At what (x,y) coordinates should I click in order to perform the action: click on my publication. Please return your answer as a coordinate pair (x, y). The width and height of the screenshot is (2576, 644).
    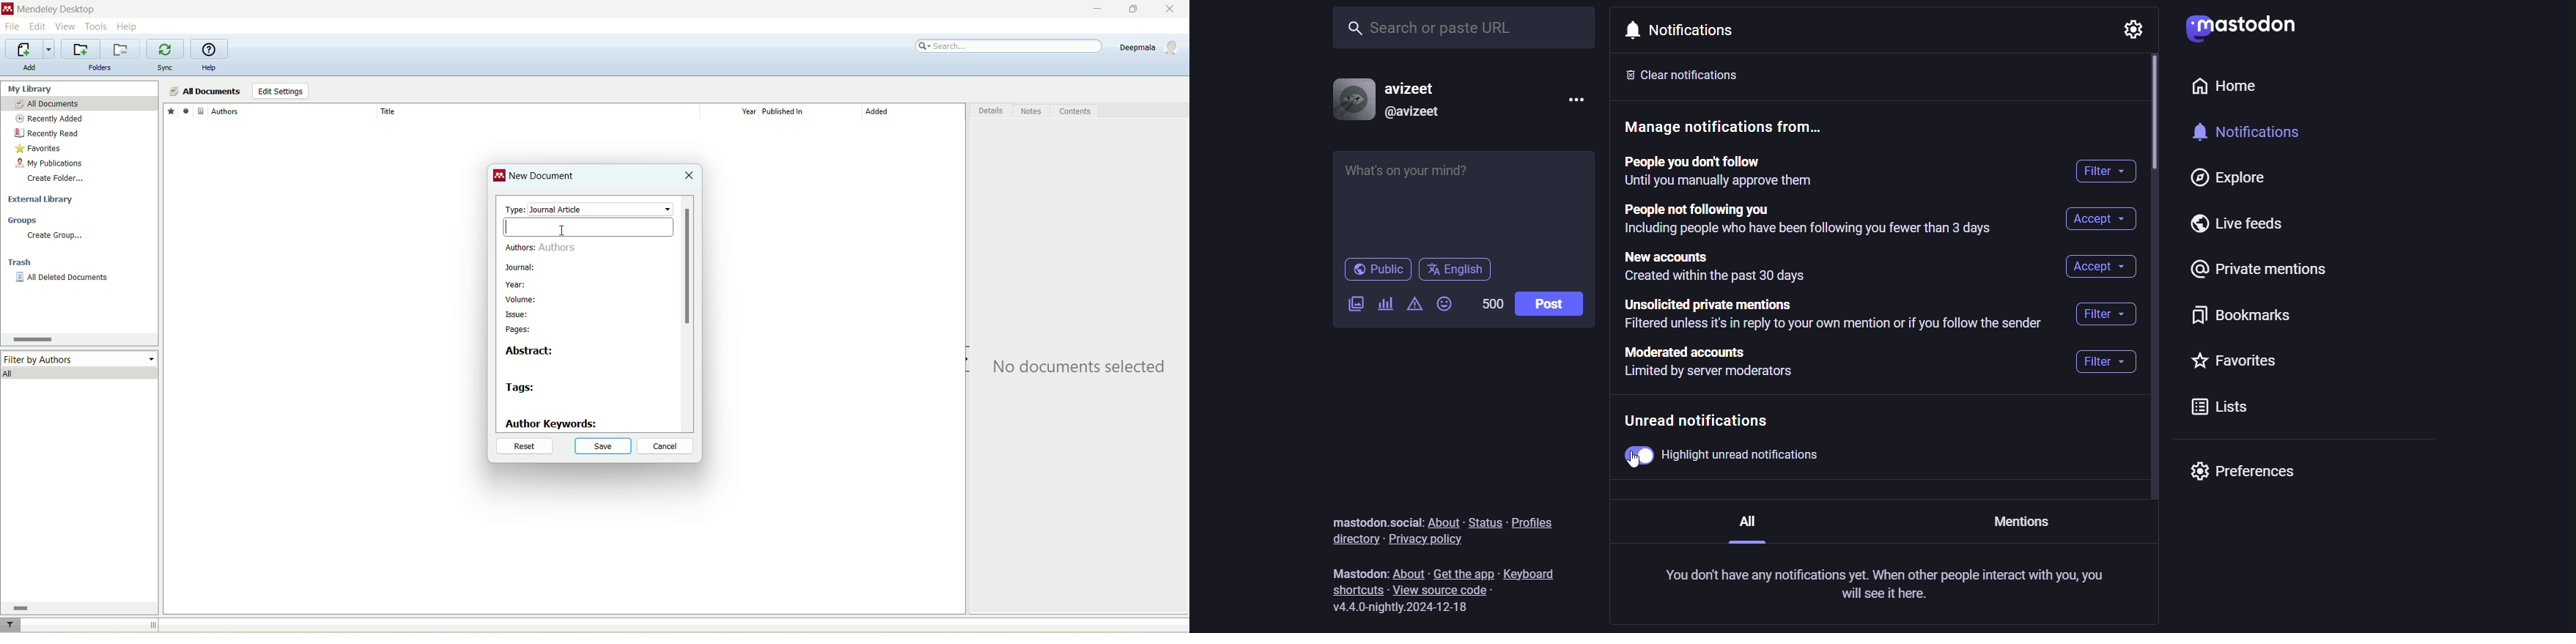
    Looking at the image, I should click on (51, 164).